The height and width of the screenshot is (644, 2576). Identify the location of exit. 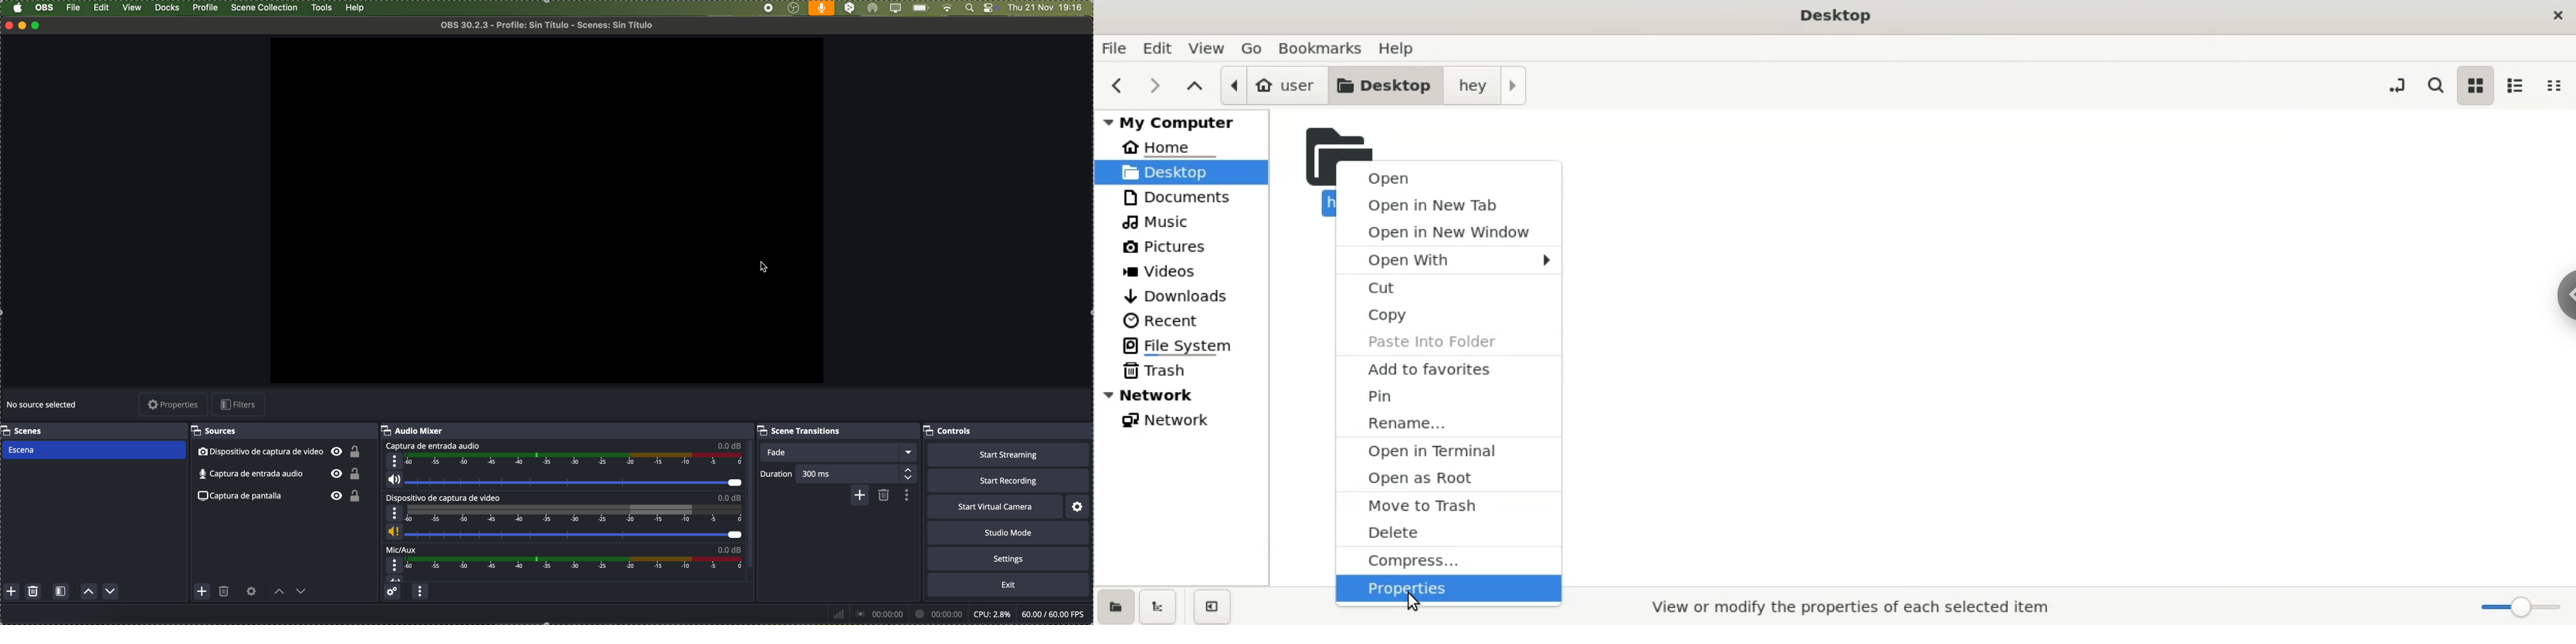
(1008, 585).